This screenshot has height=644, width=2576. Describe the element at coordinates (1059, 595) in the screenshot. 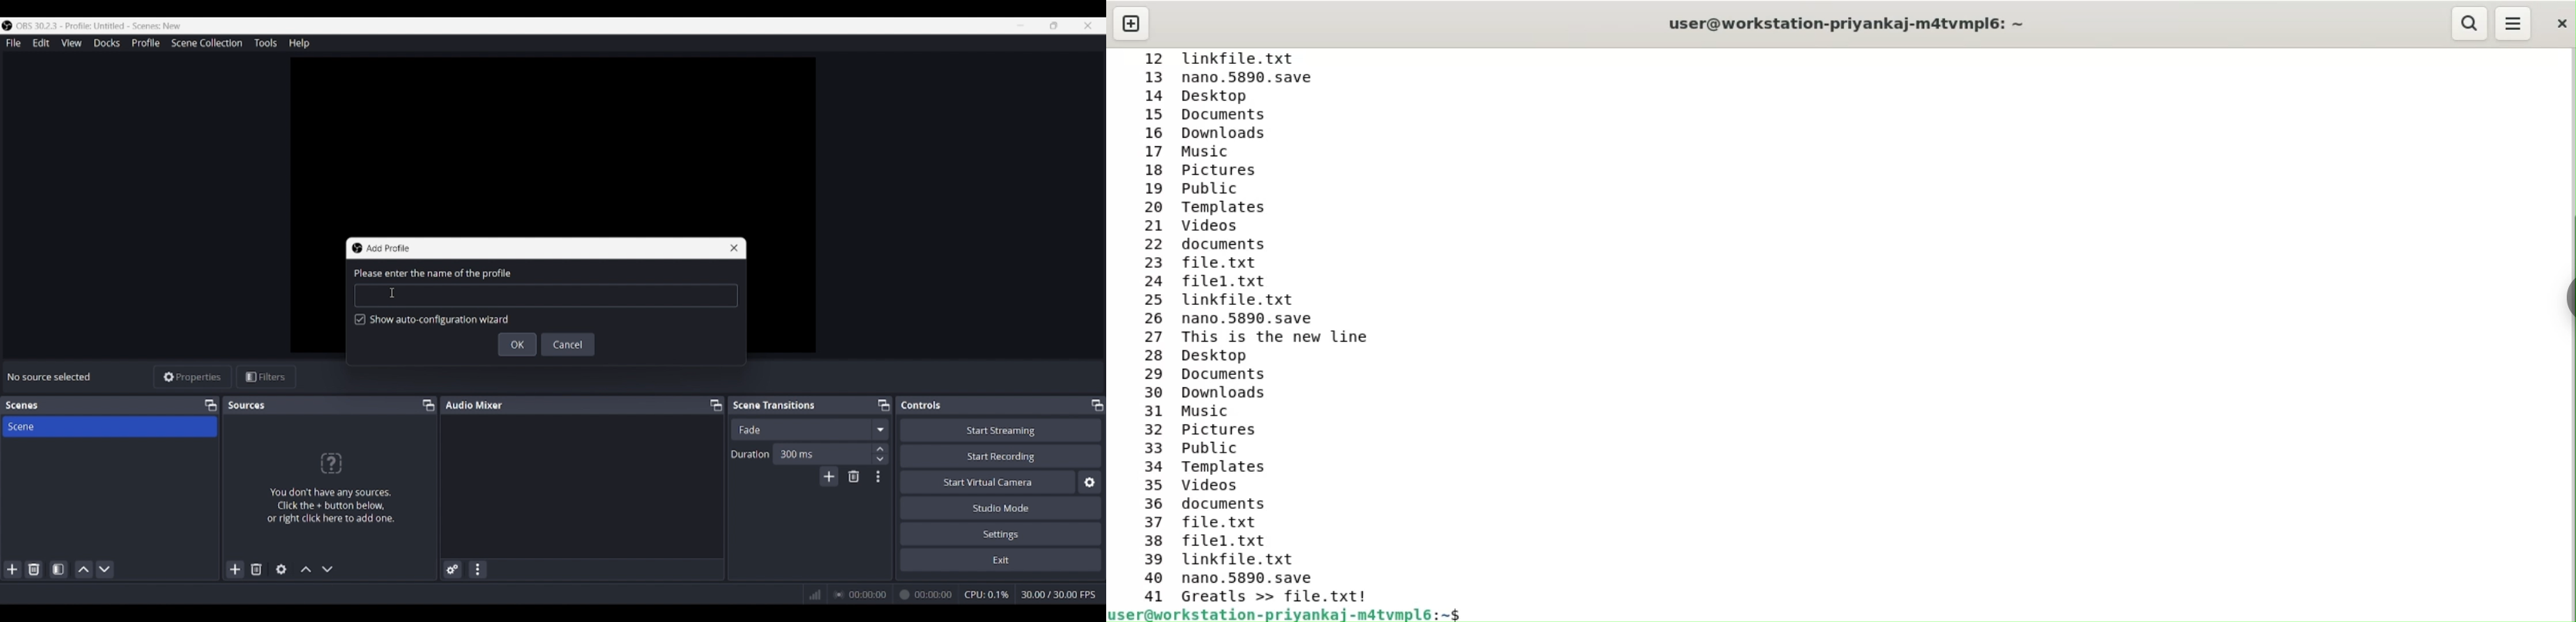

I see `Frames per second` at that location.